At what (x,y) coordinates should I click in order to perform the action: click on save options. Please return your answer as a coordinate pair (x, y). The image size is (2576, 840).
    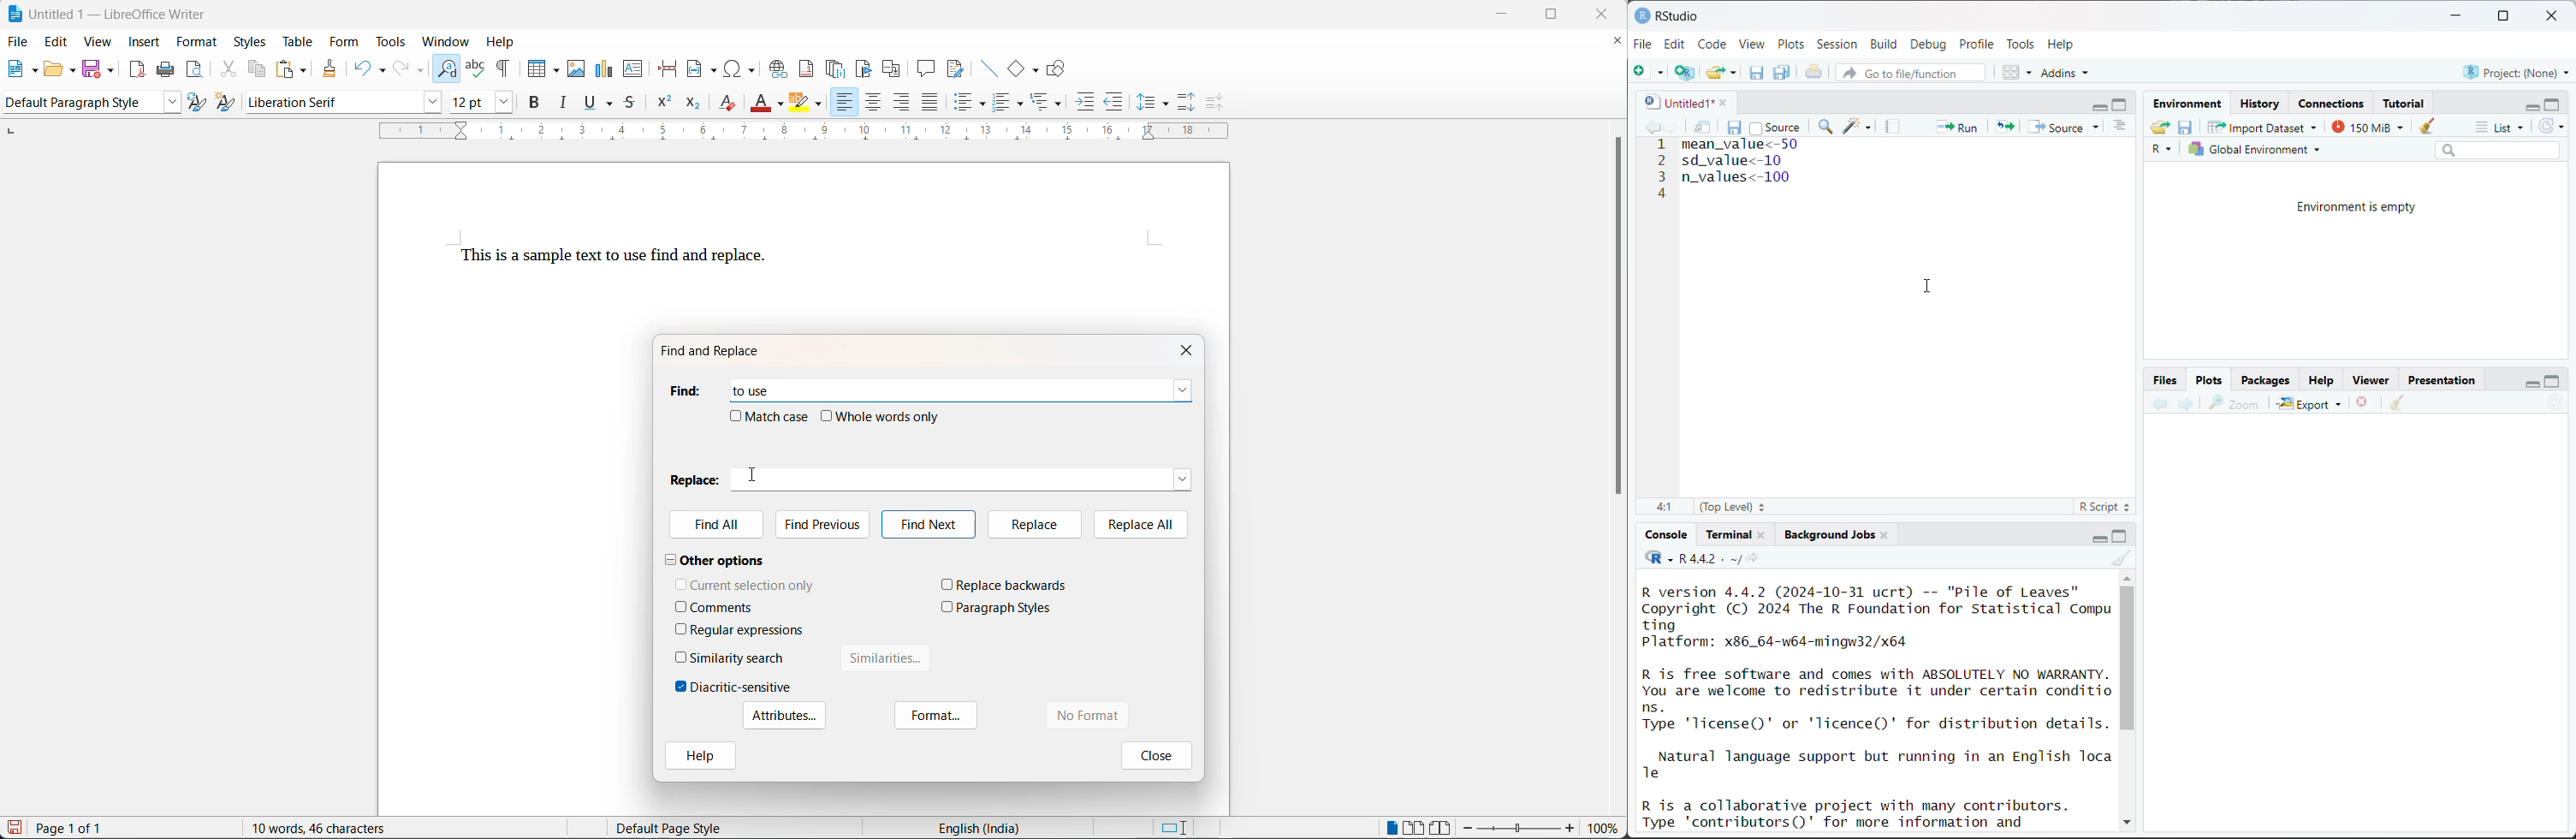
    Looking at the image, I should click on (111, 69).